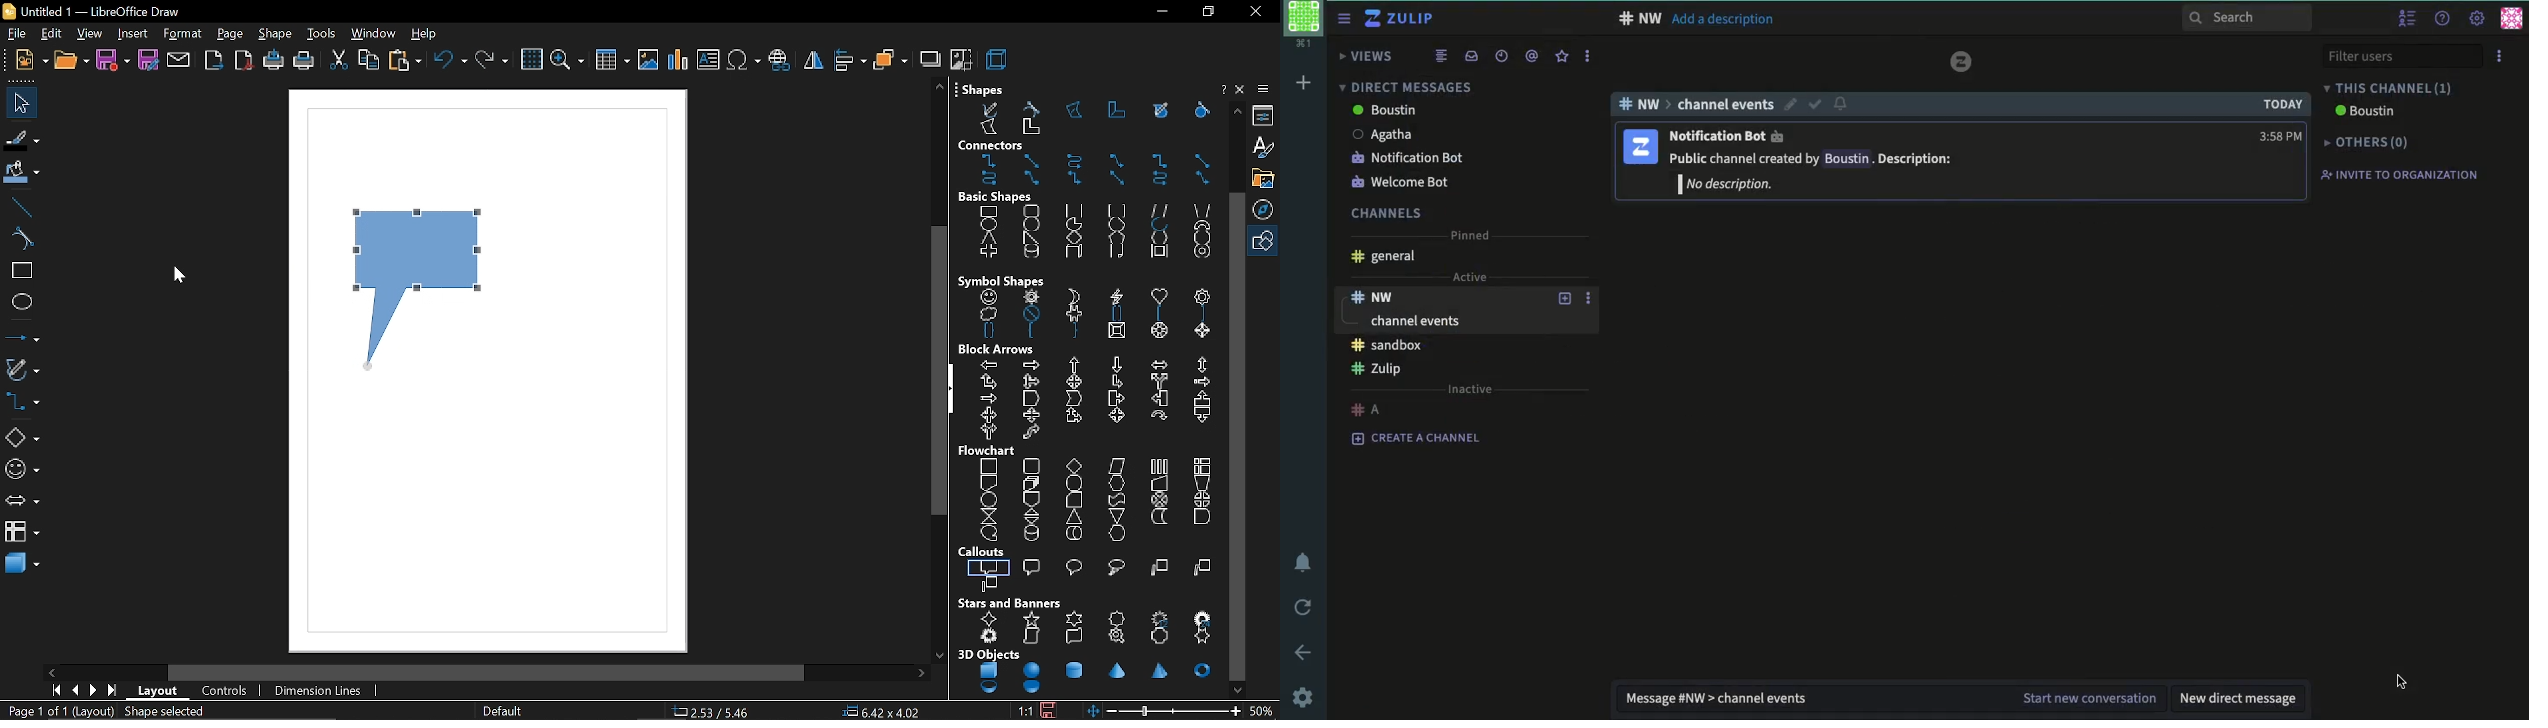 This screenshot has width=2548, height=728. I want to click on help, so click(1222, 88).